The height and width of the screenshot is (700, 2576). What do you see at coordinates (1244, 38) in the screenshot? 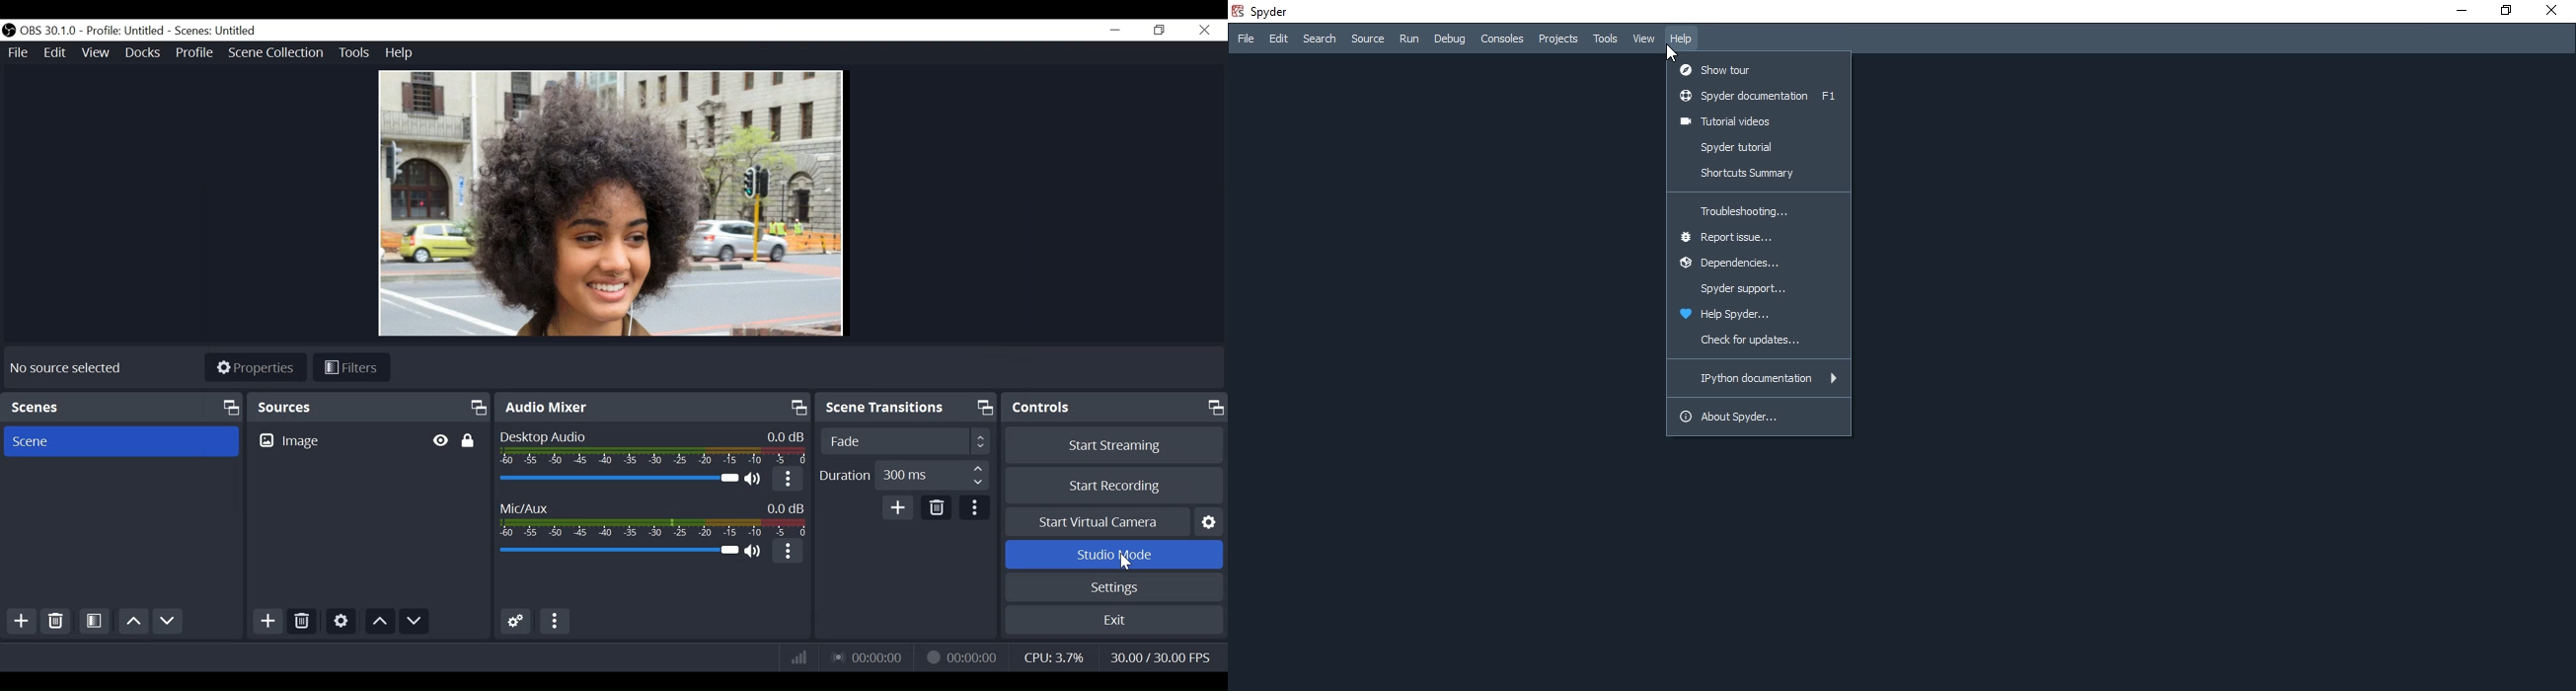
I see `File ` at bounding box center [1244, 38].